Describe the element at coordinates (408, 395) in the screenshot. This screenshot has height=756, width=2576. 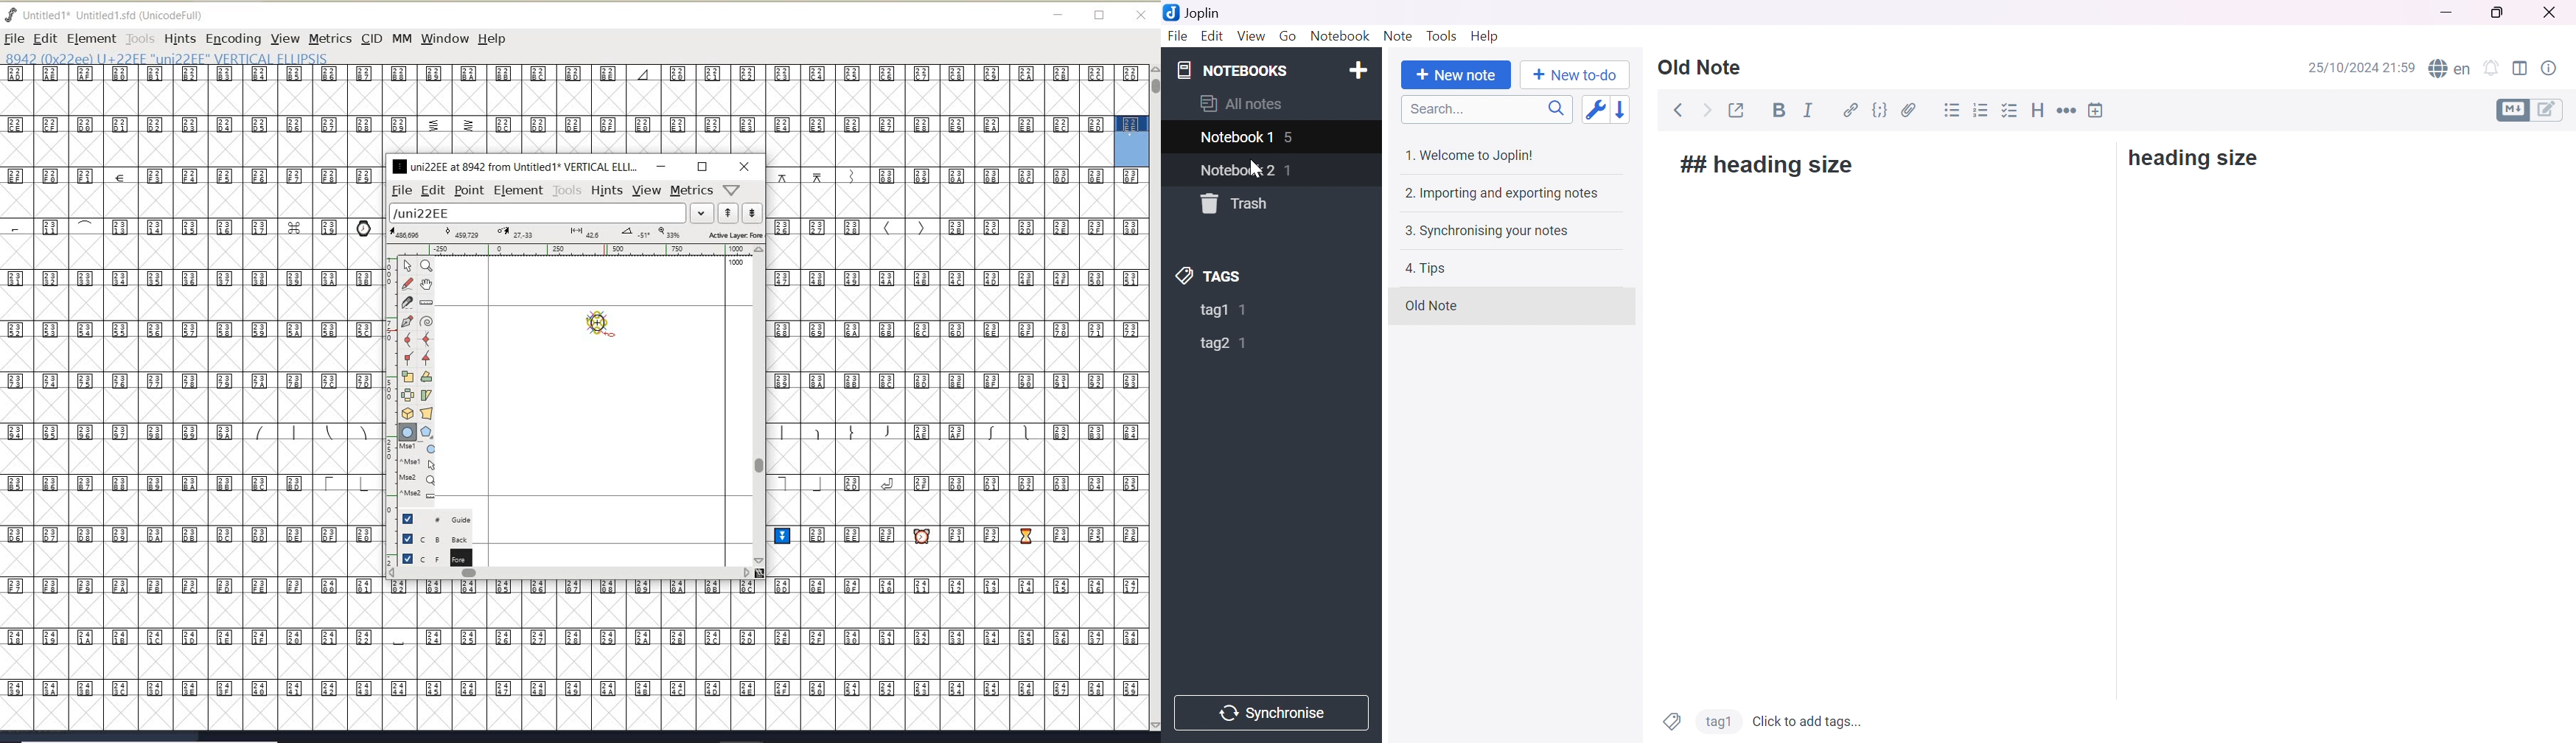
I see `flip the selection` at that location.